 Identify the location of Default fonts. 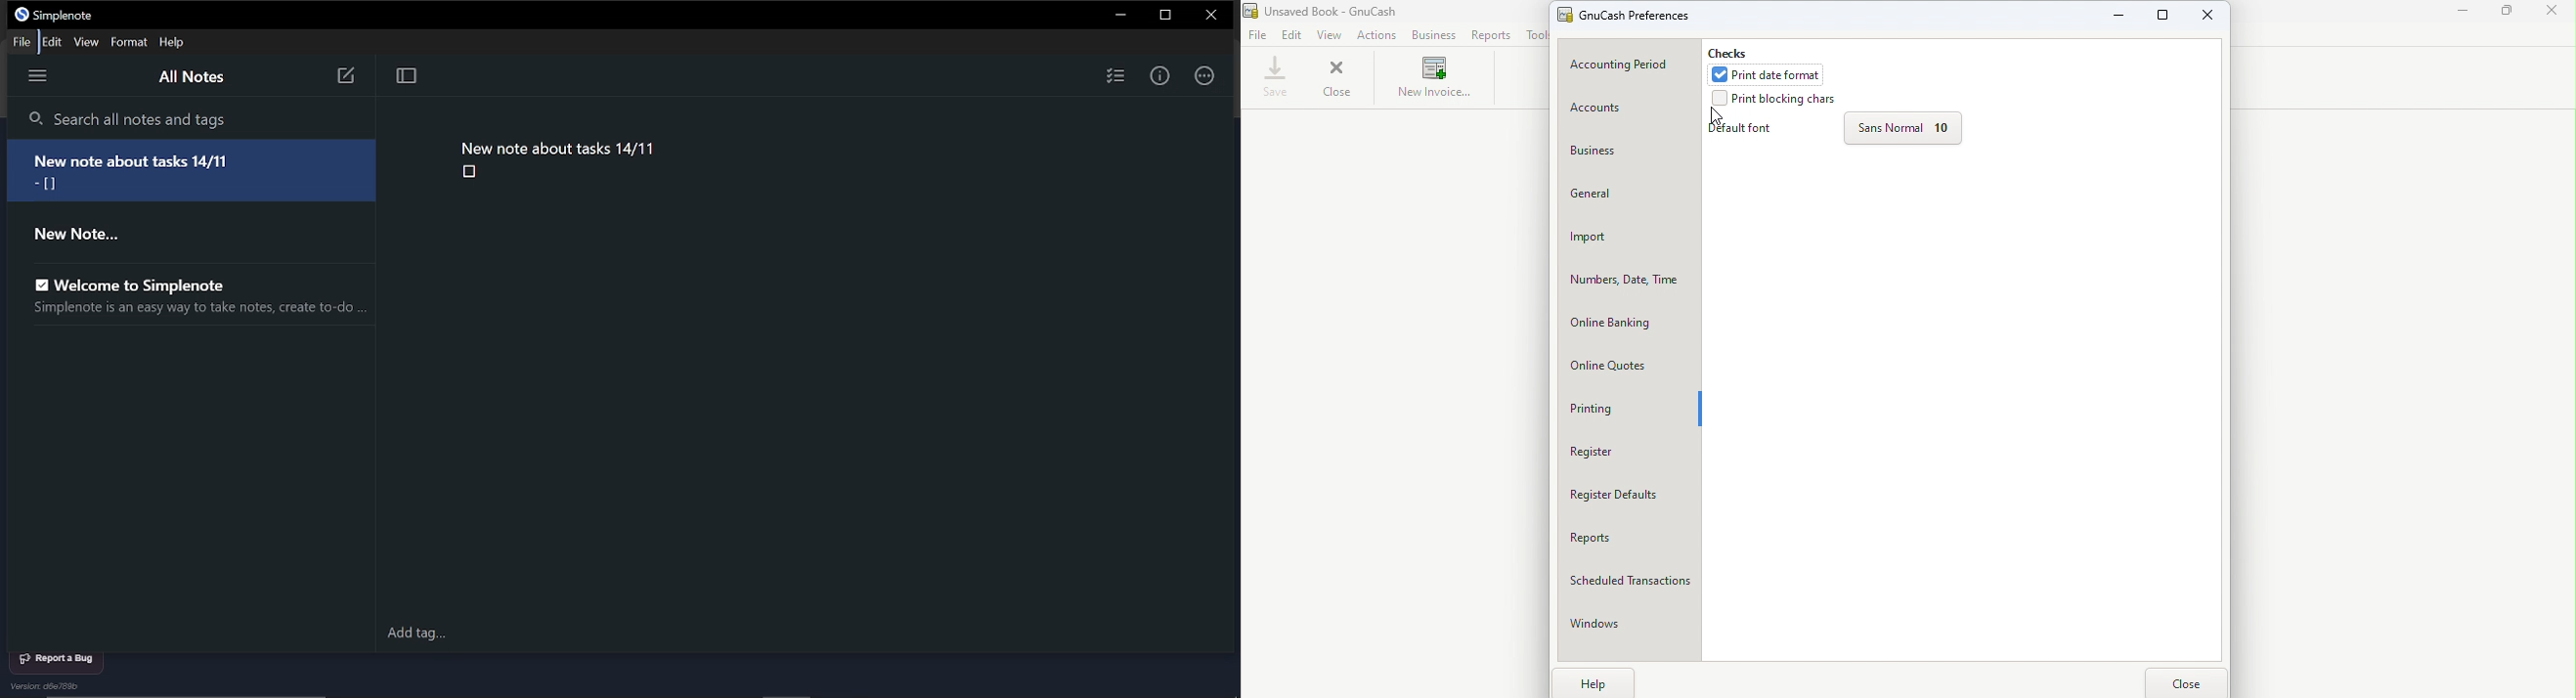
(1747, 130).